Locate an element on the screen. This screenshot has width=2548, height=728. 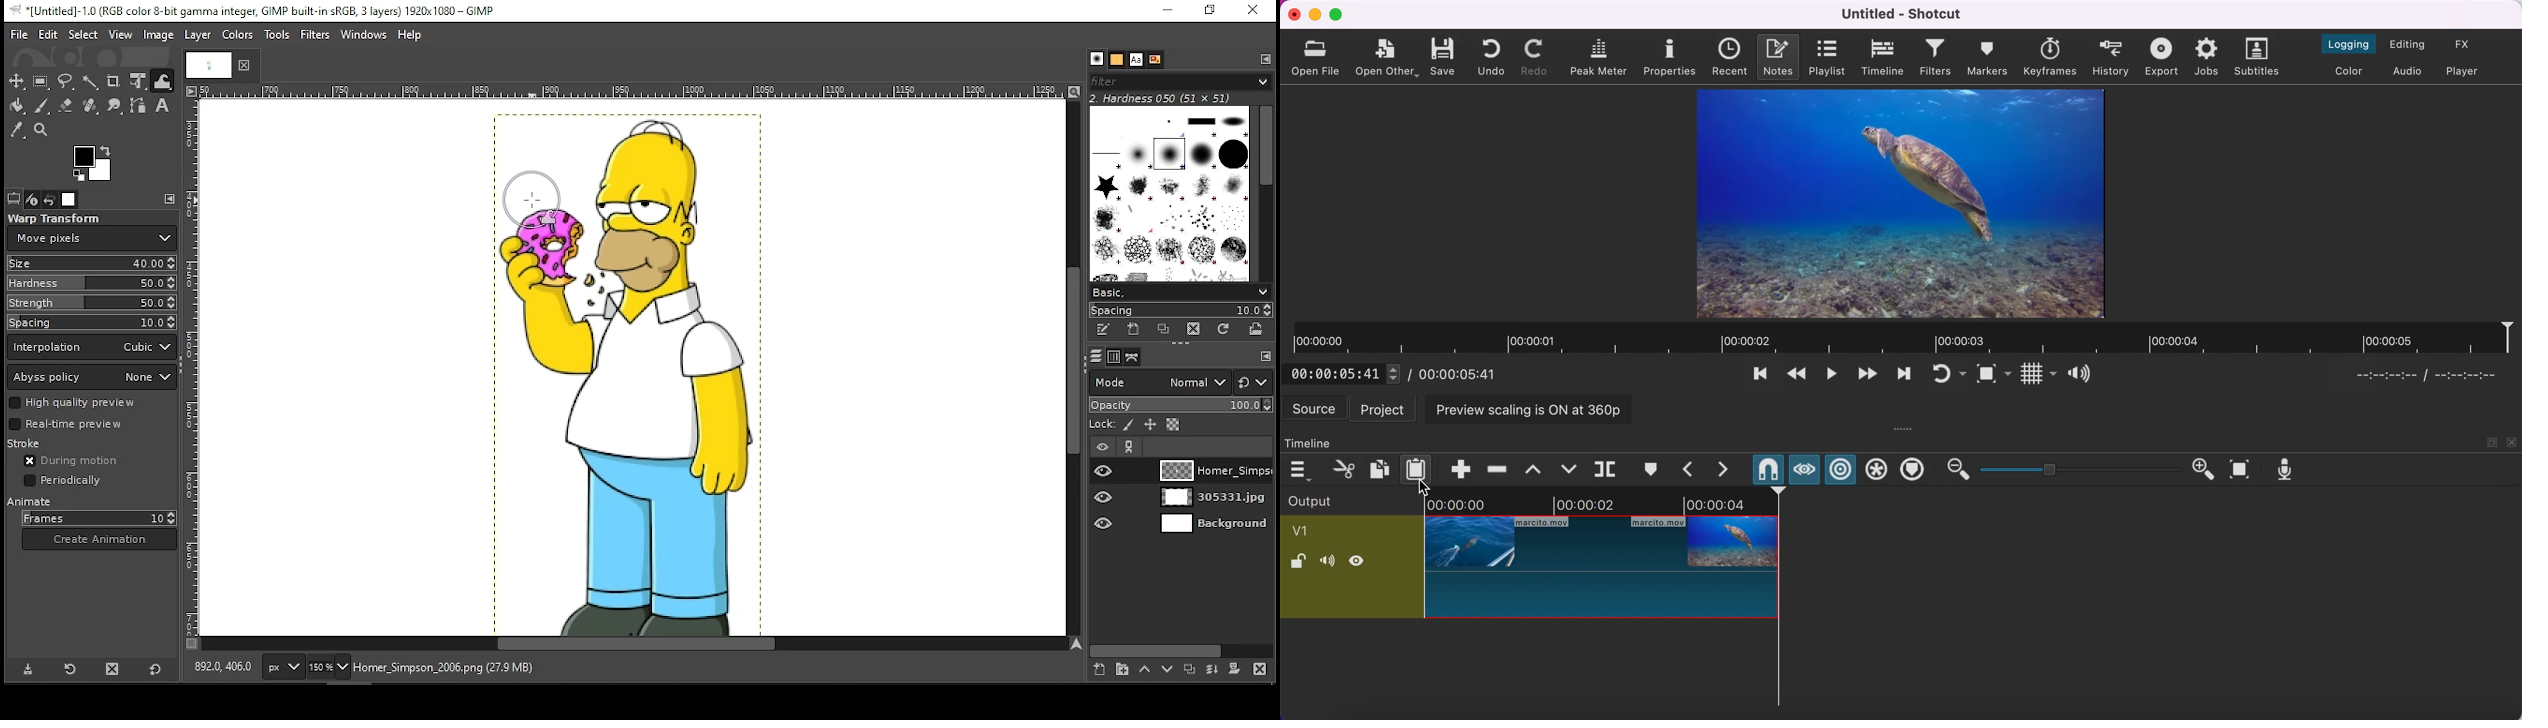
layer visibility on/off is located at coordinates (1103, 470).